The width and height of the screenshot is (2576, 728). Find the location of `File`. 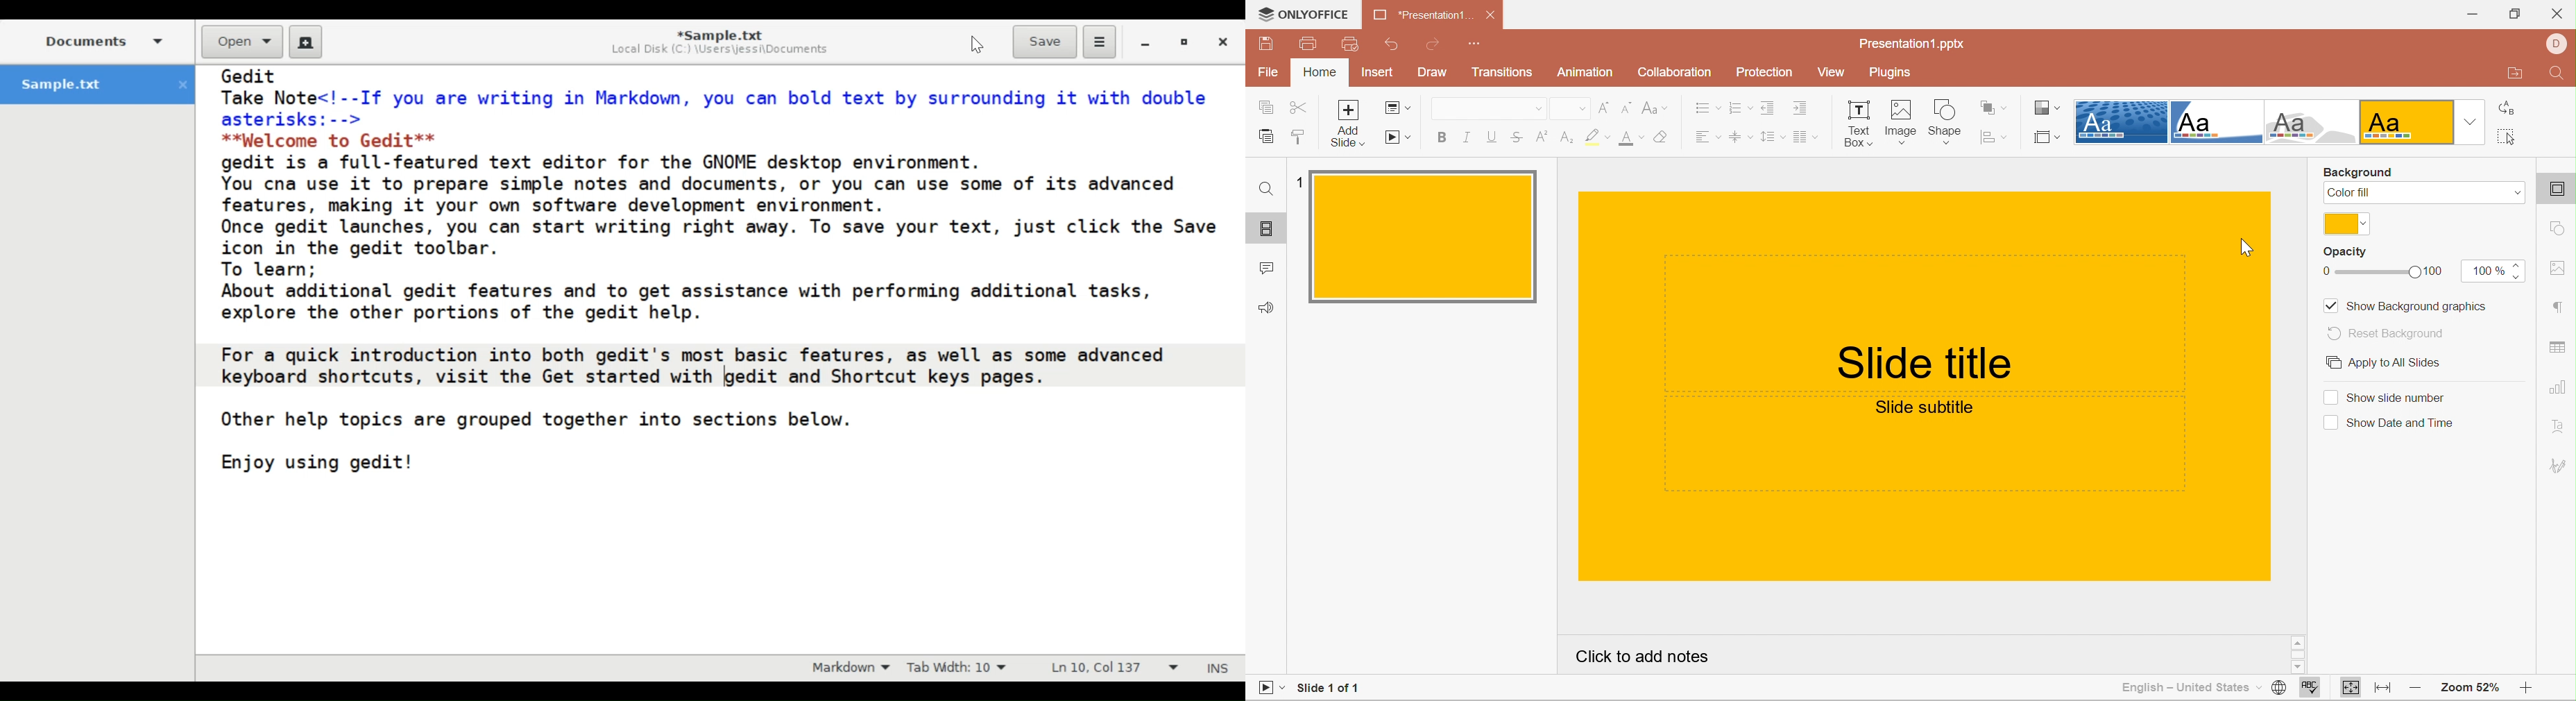

File is located at coordinates (1272, 74).